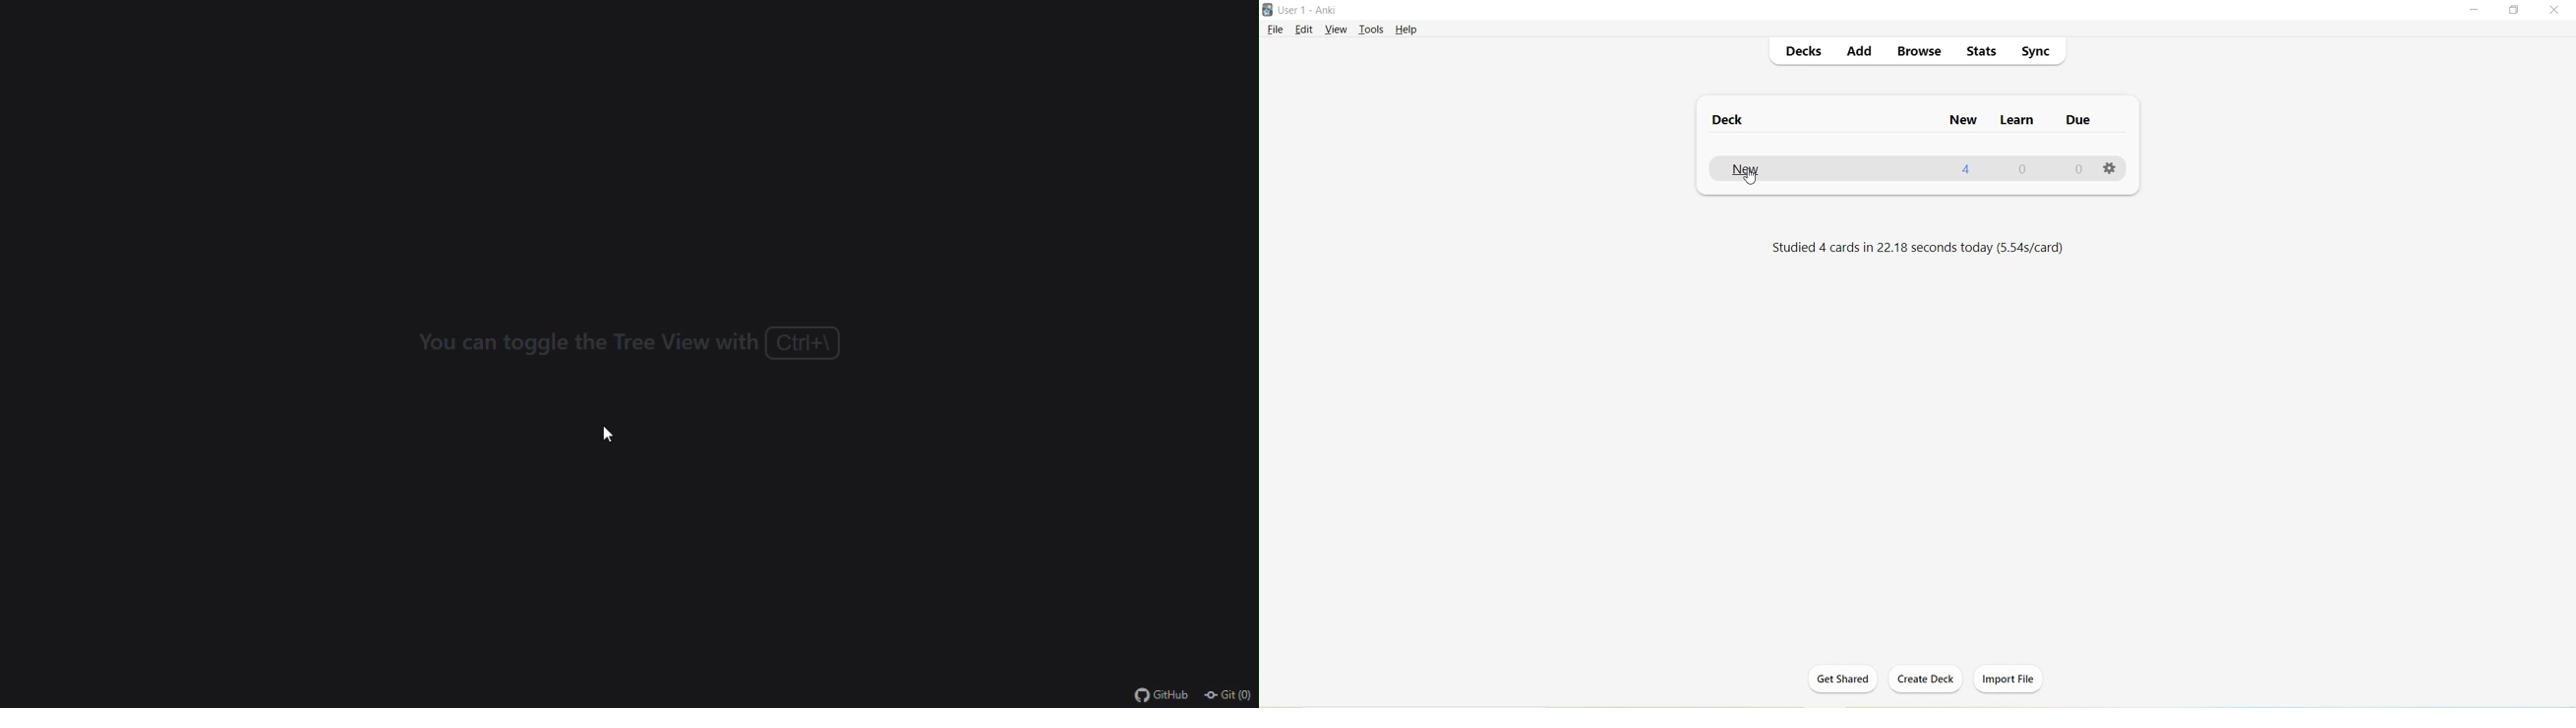 The height and width of the screenshot is (728, 2576). What do you see at coordinates (1925, 679) in the screenshot?
I see `Create deck` at bounding box center [1925, 679].